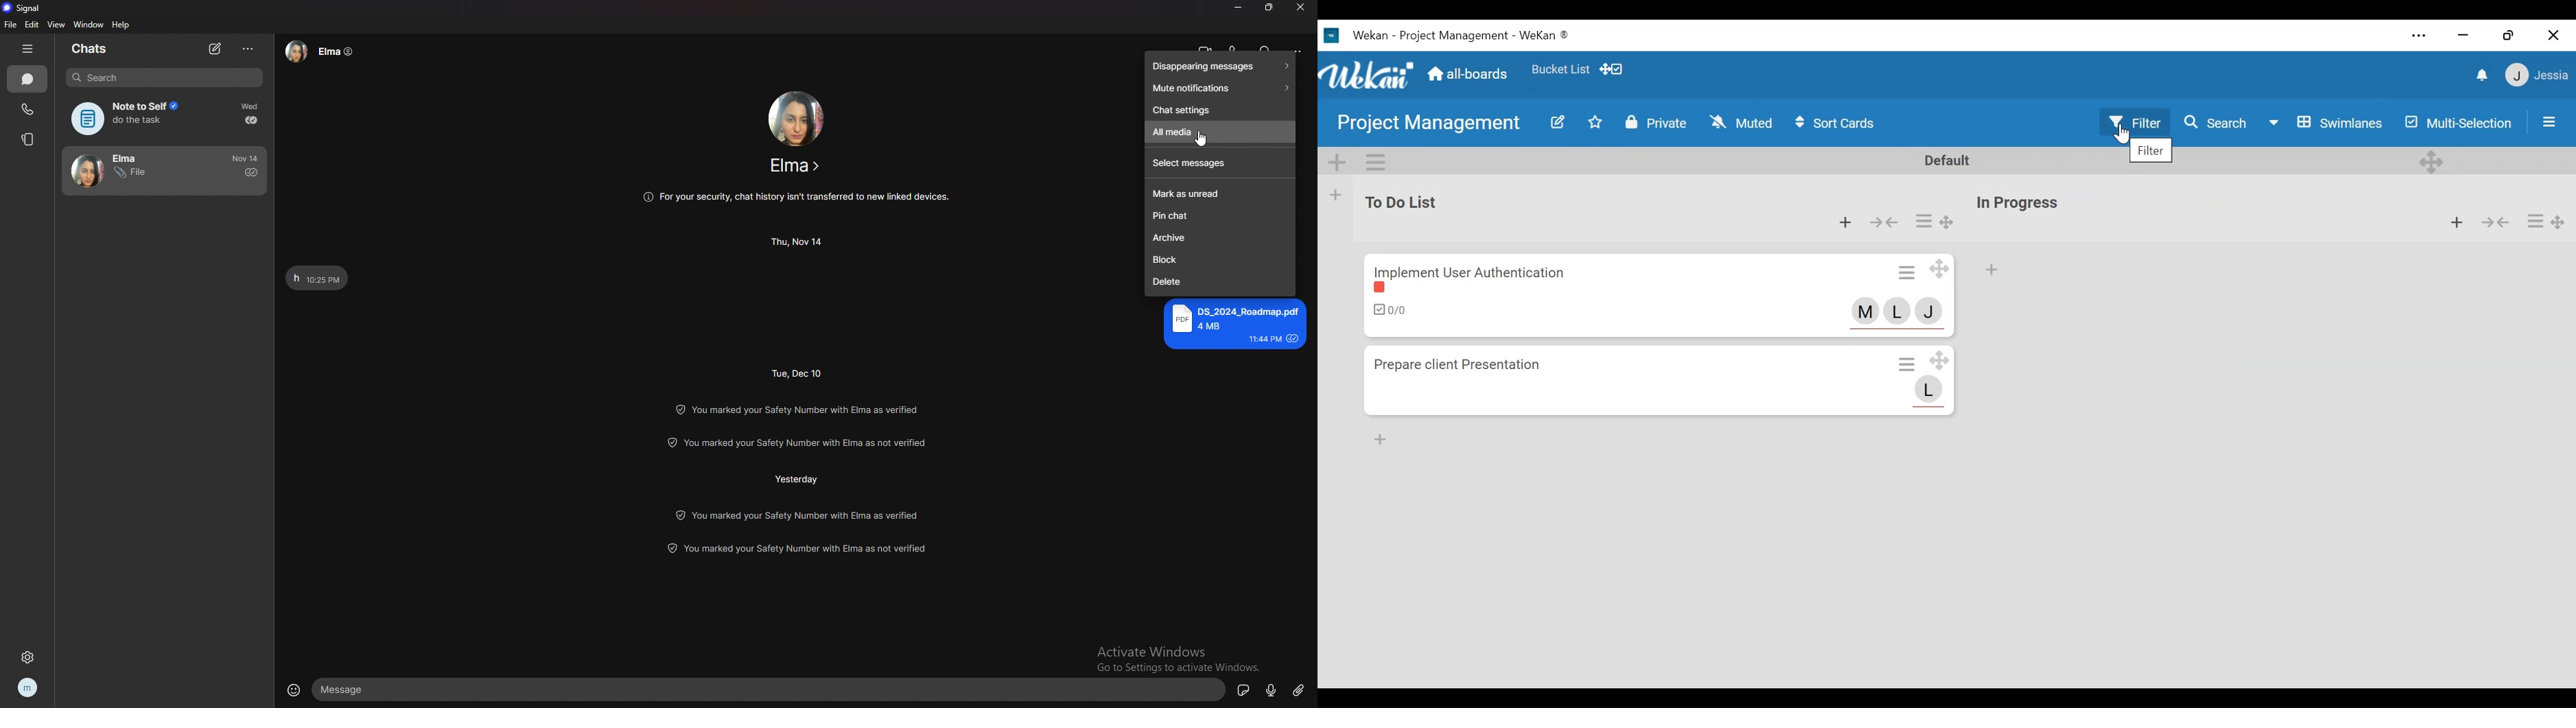 The height and width of the screenshot is (728, 2576). What do you see at coordinates (2494, 220) in the screenshot?
I see `collapse` at bounding box center [2494, 220].